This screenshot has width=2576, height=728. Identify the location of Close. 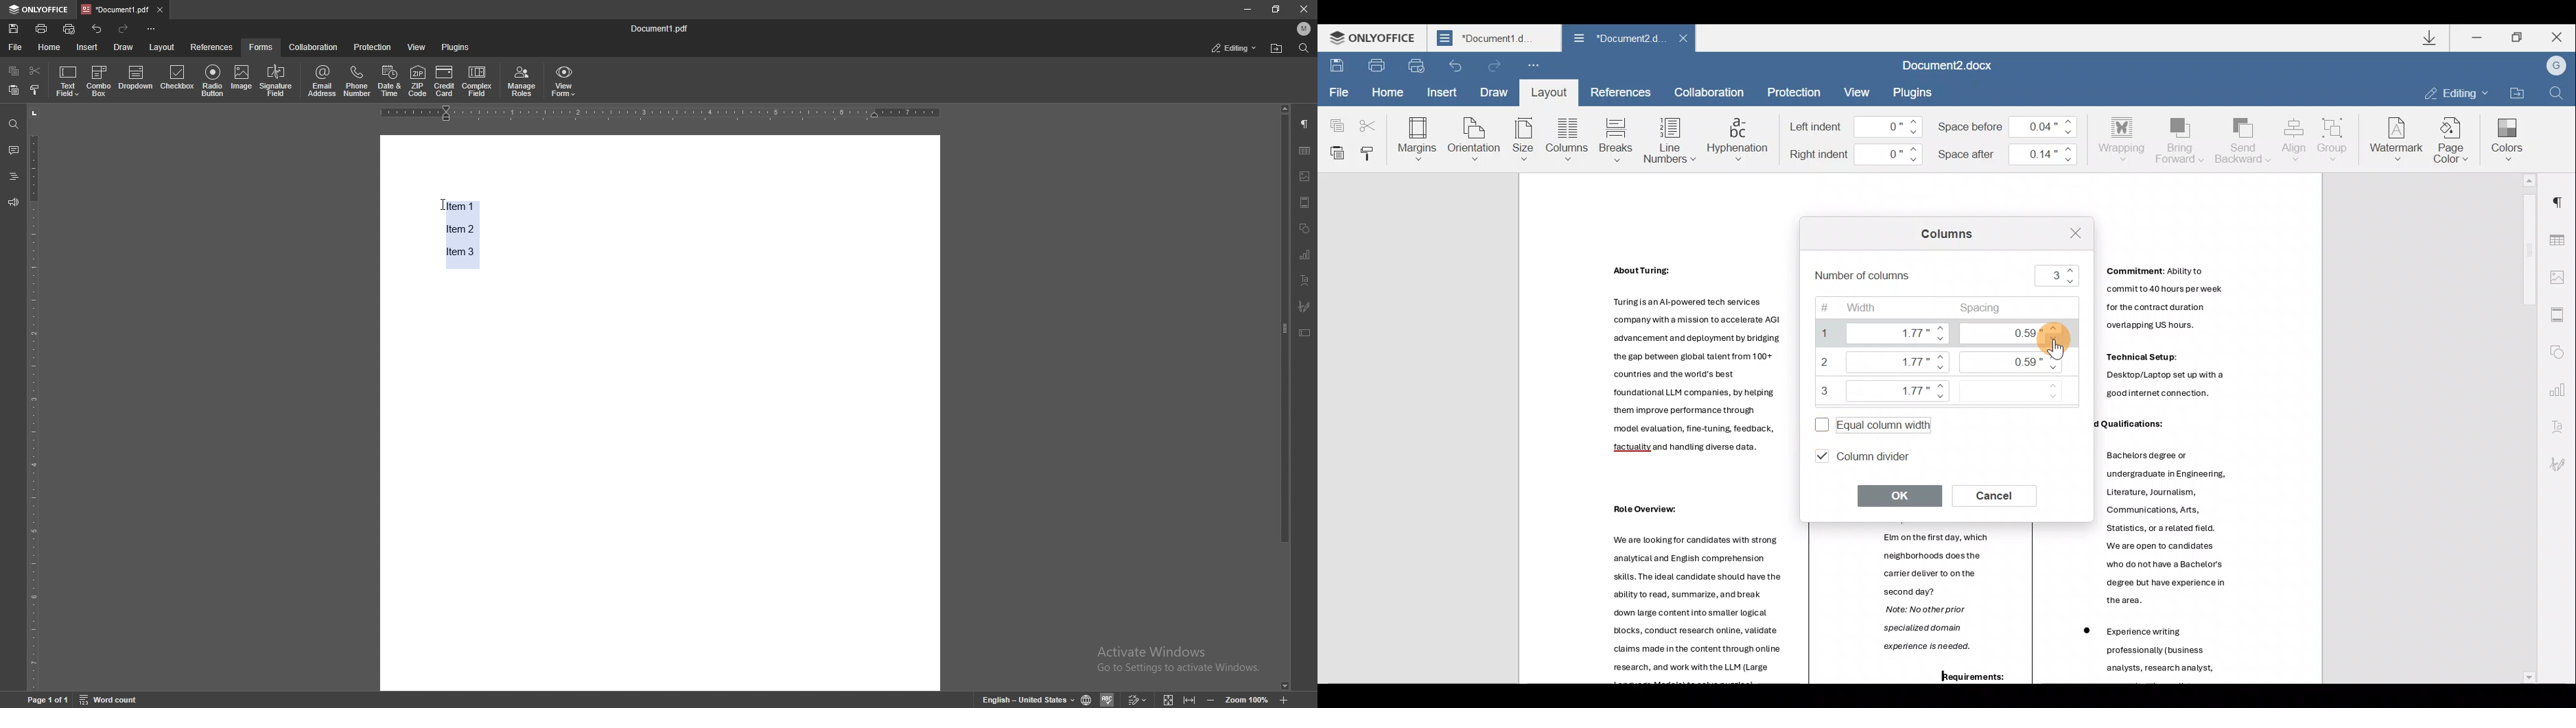
(2070, 232).